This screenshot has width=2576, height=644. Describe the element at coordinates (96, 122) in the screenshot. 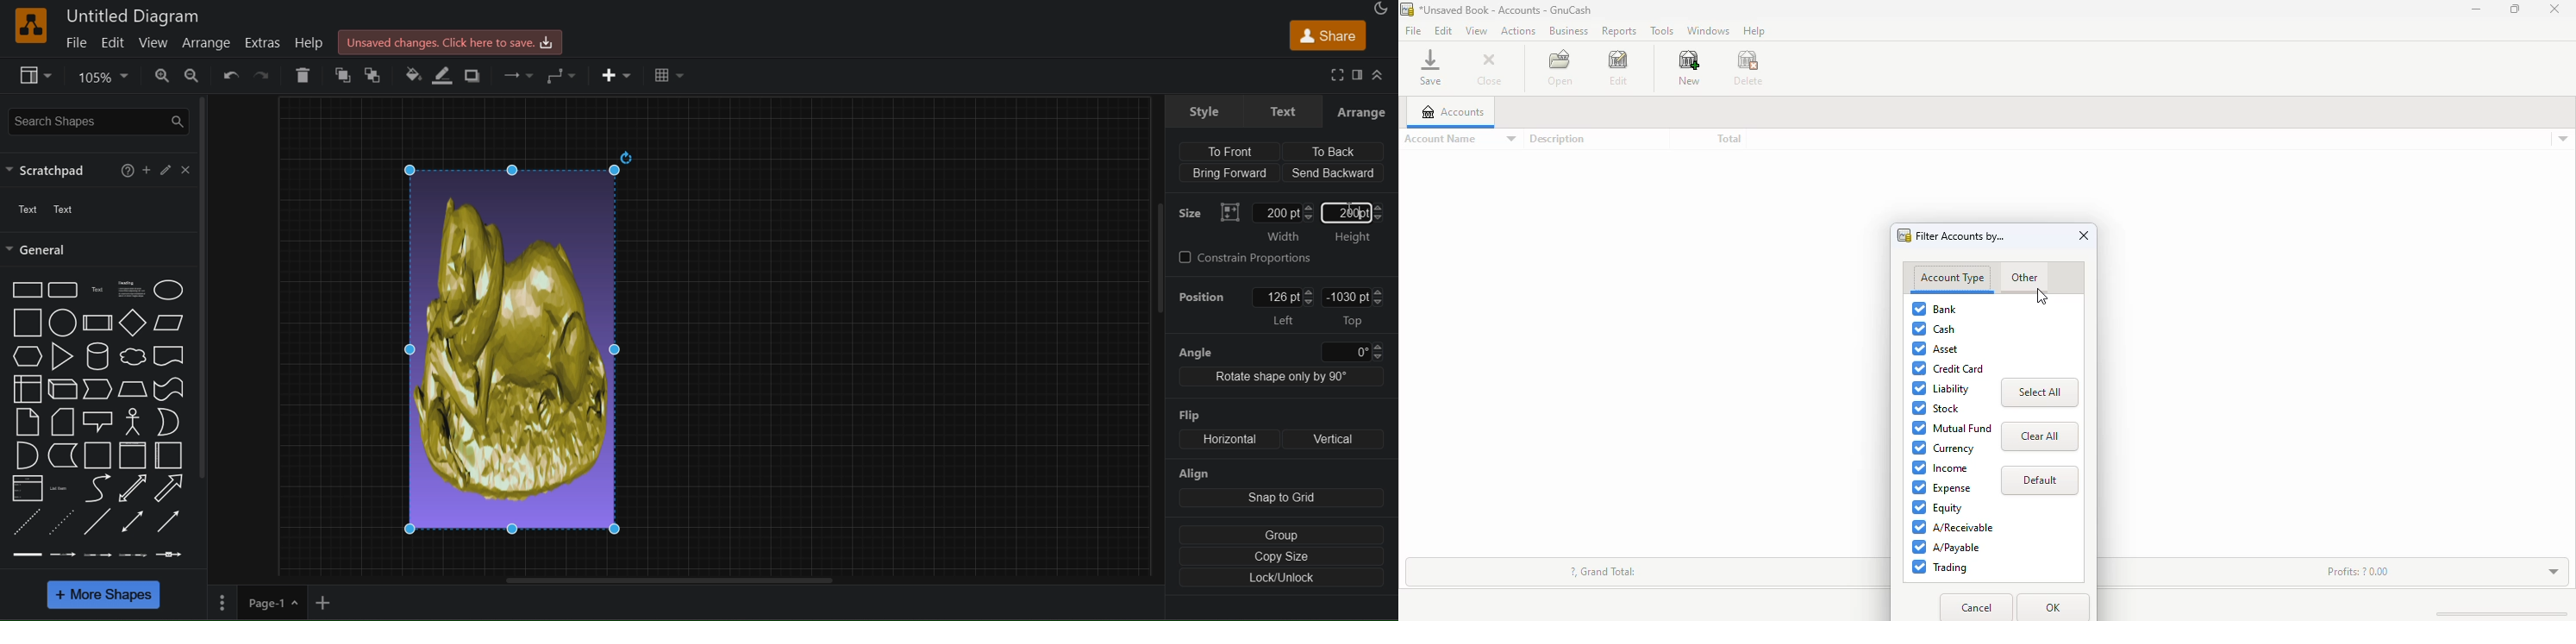

I see `search shapes` at that location.